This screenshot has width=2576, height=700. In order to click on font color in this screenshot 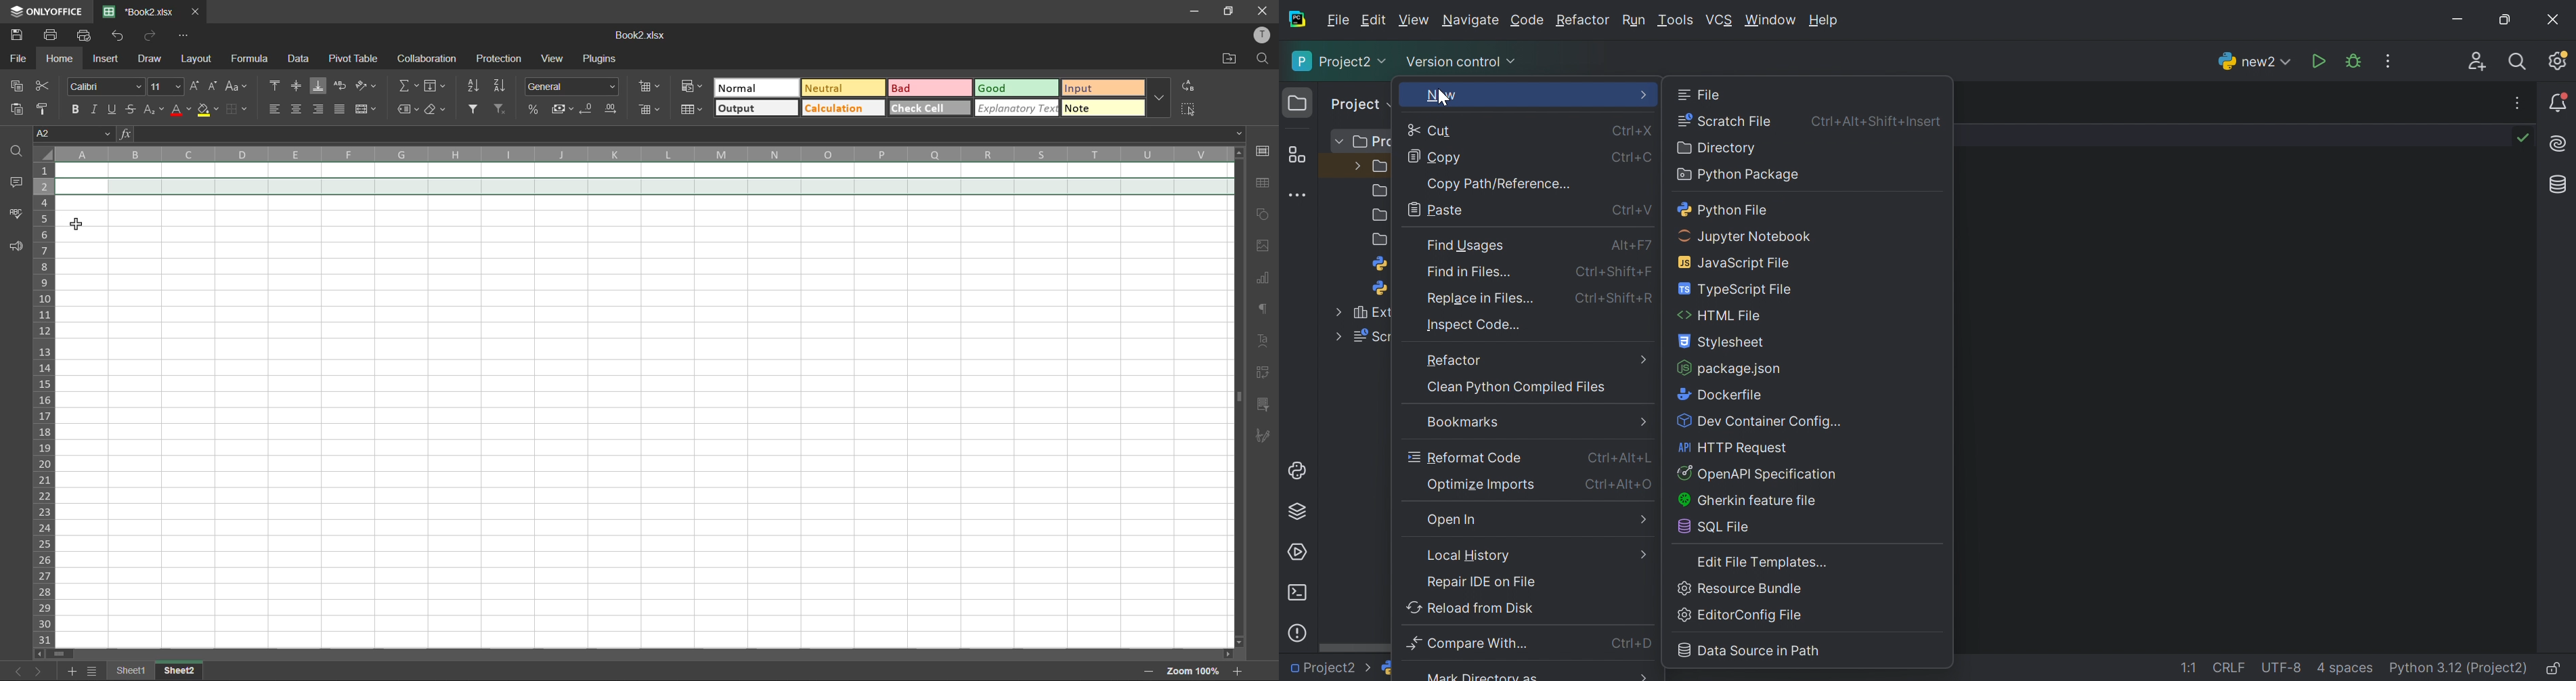, I will do `click(180, 109)`.